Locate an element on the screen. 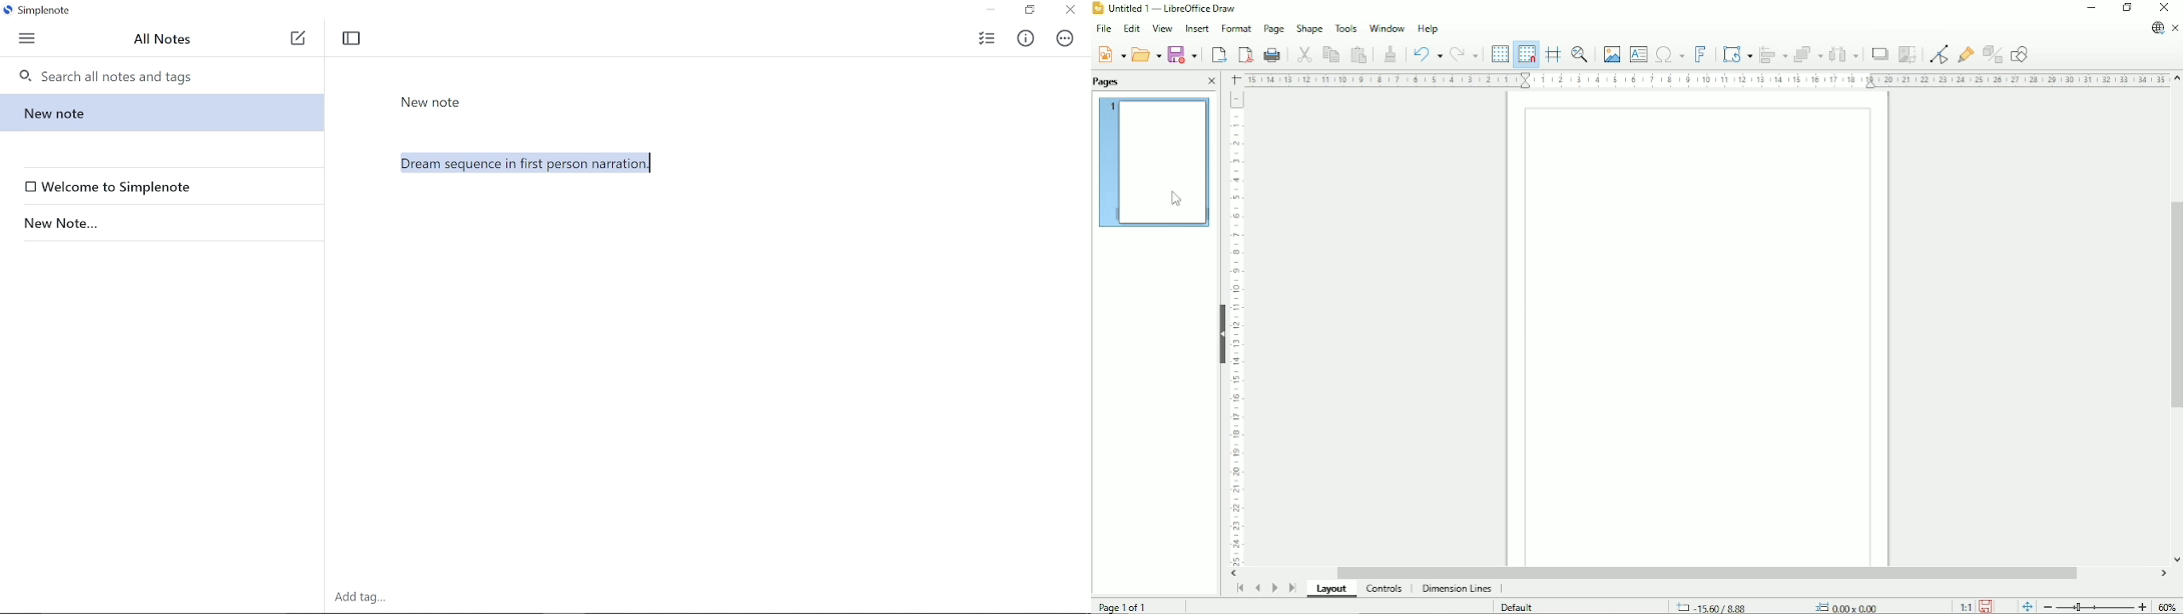 This screenshot has width=2184, height=616. Scroll to last page is located at coordinates (1293, 587).